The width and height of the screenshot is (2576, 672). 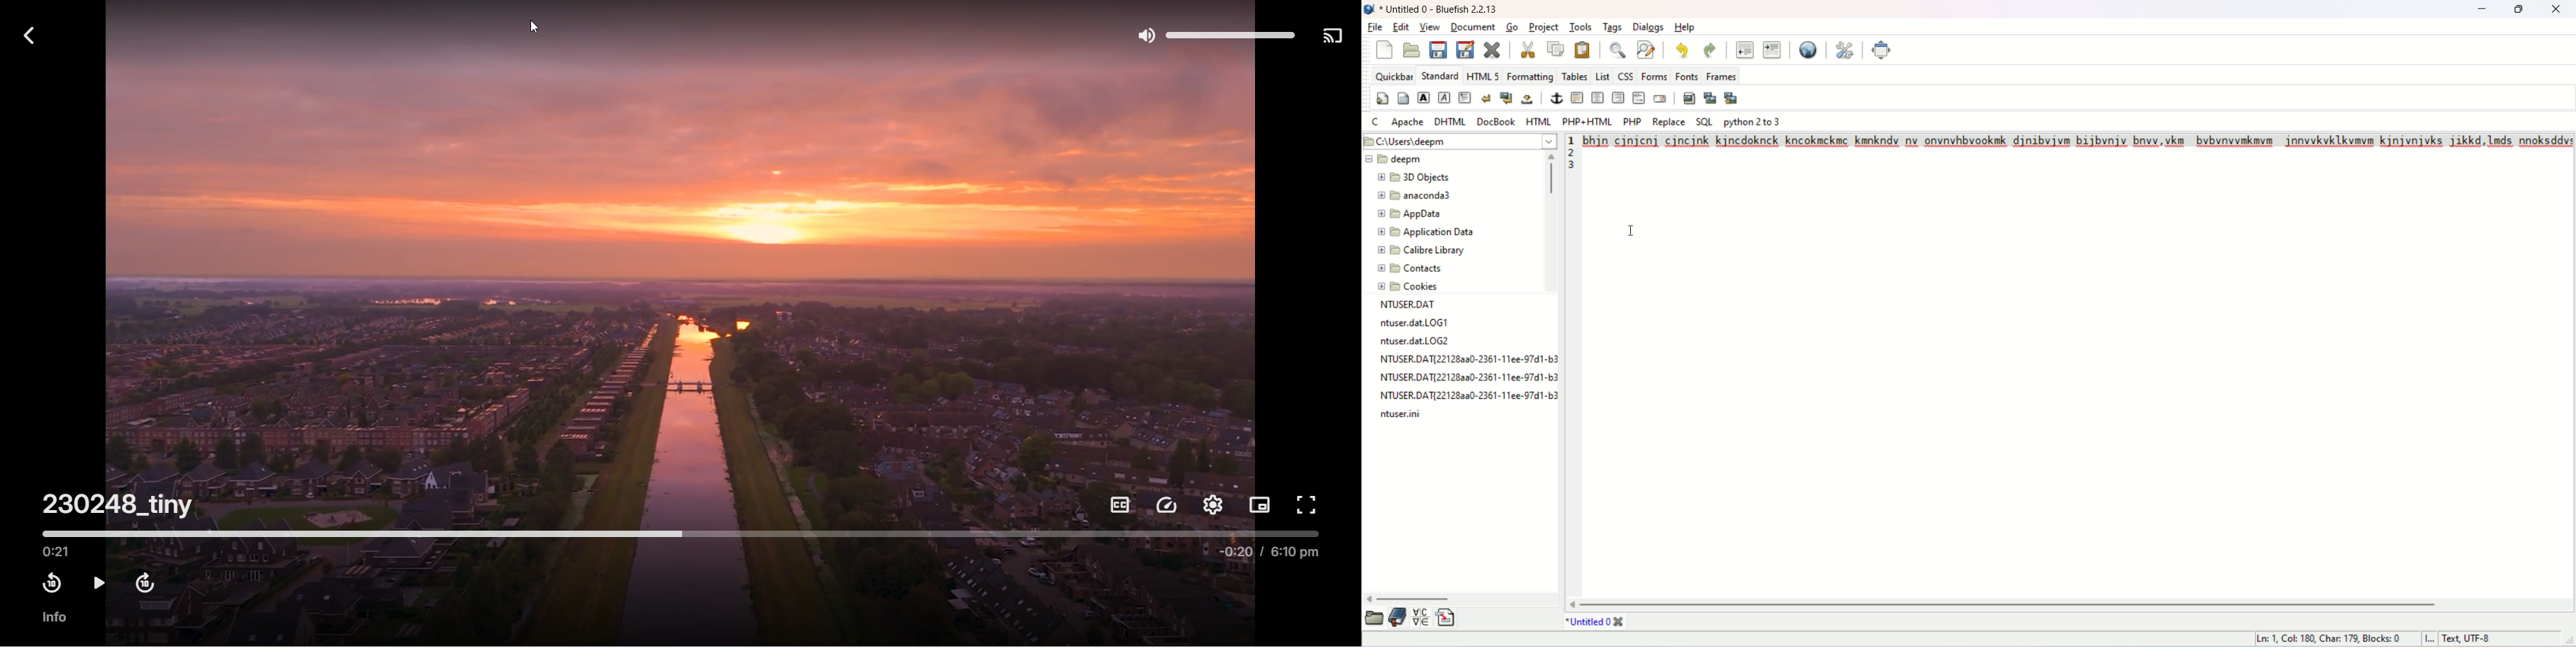 I want to click on show find bar, so click(x=1618, y=50).